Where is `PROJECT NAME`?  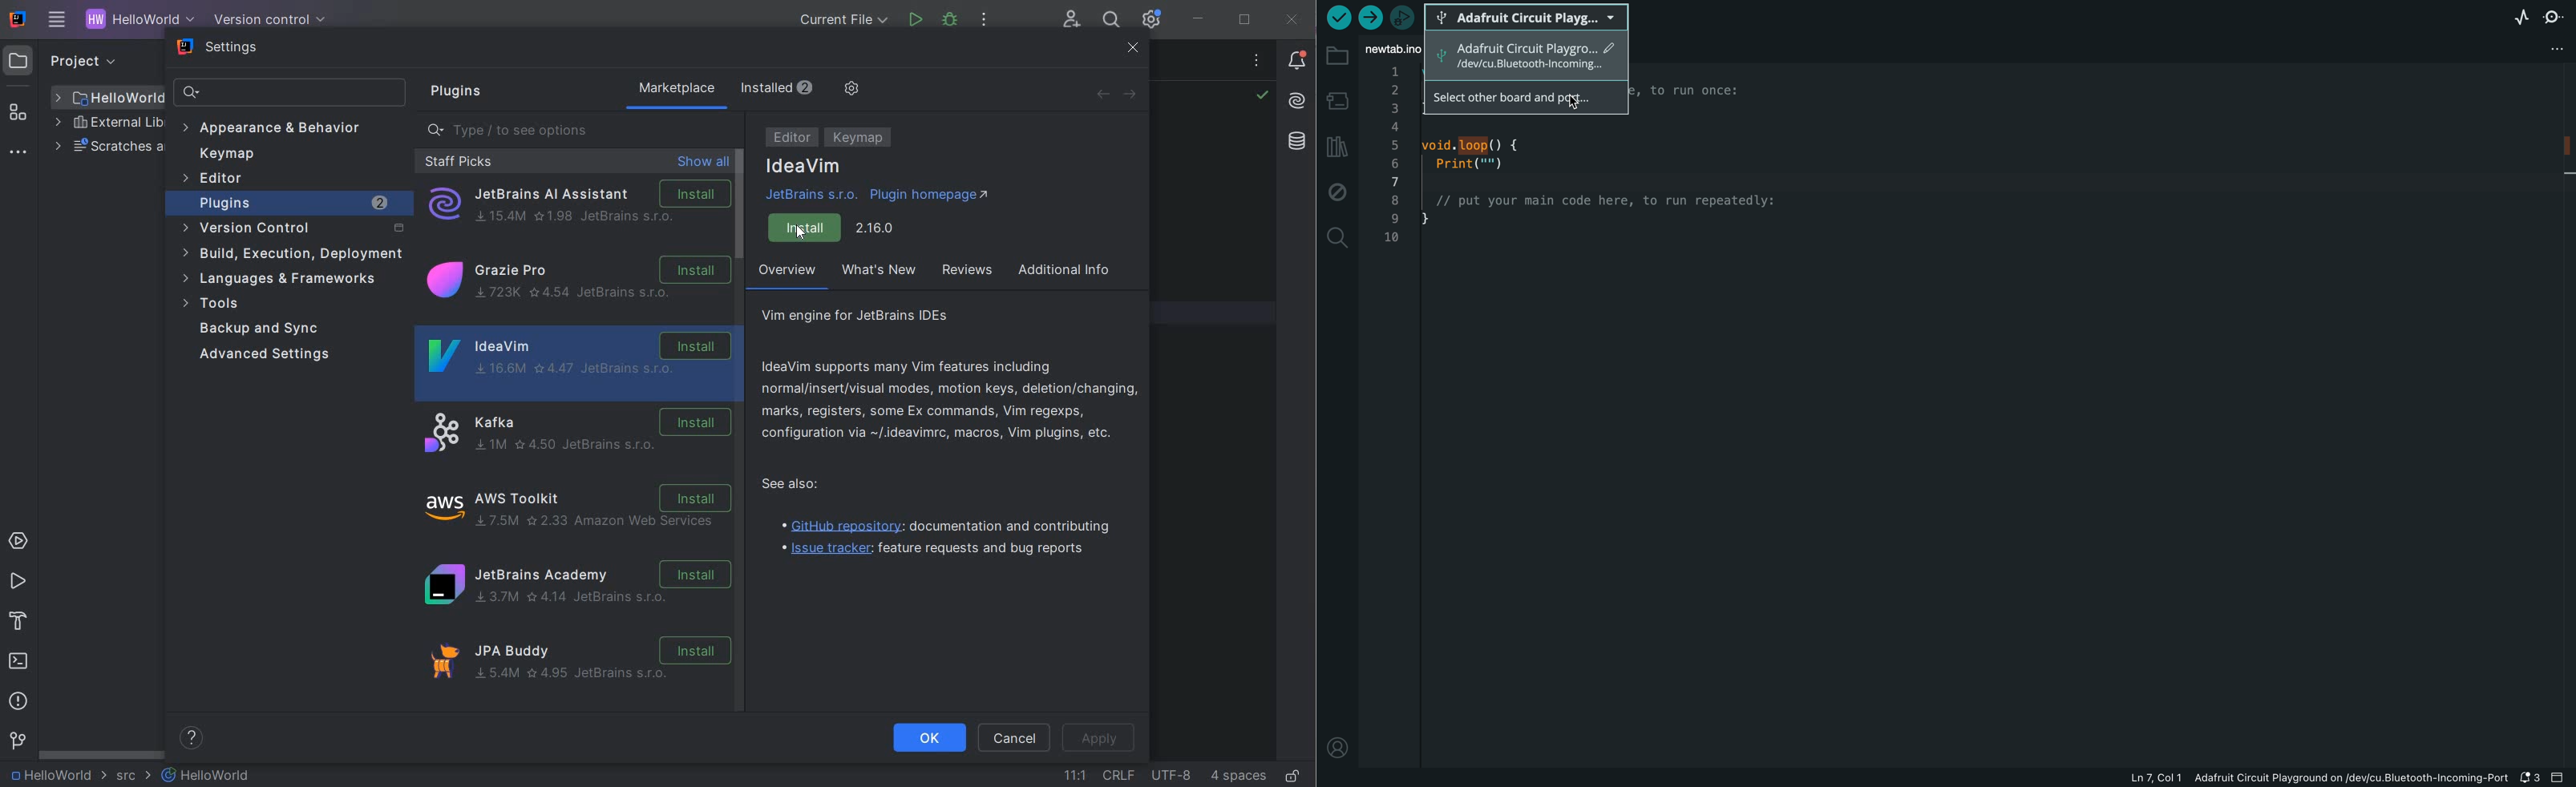 PROJECT NAME is located at coordinates (56, 776).